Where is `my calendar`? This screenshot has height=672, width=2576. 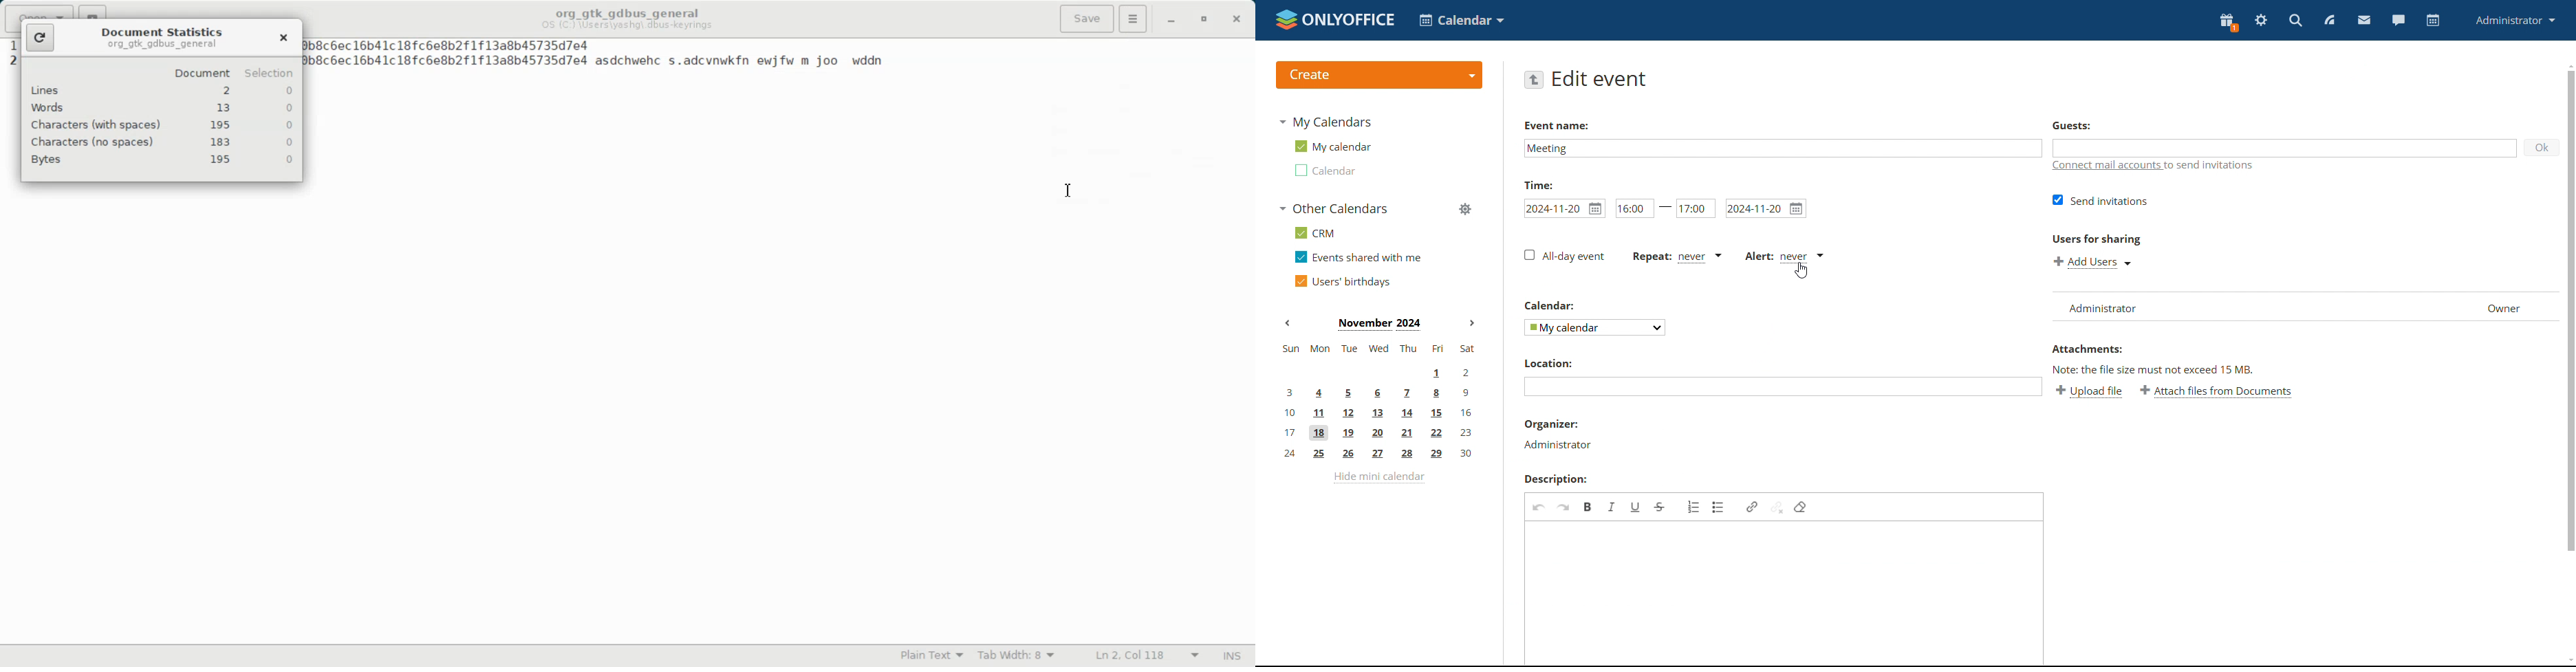
my calendar is located at coordinates (1332, 146).